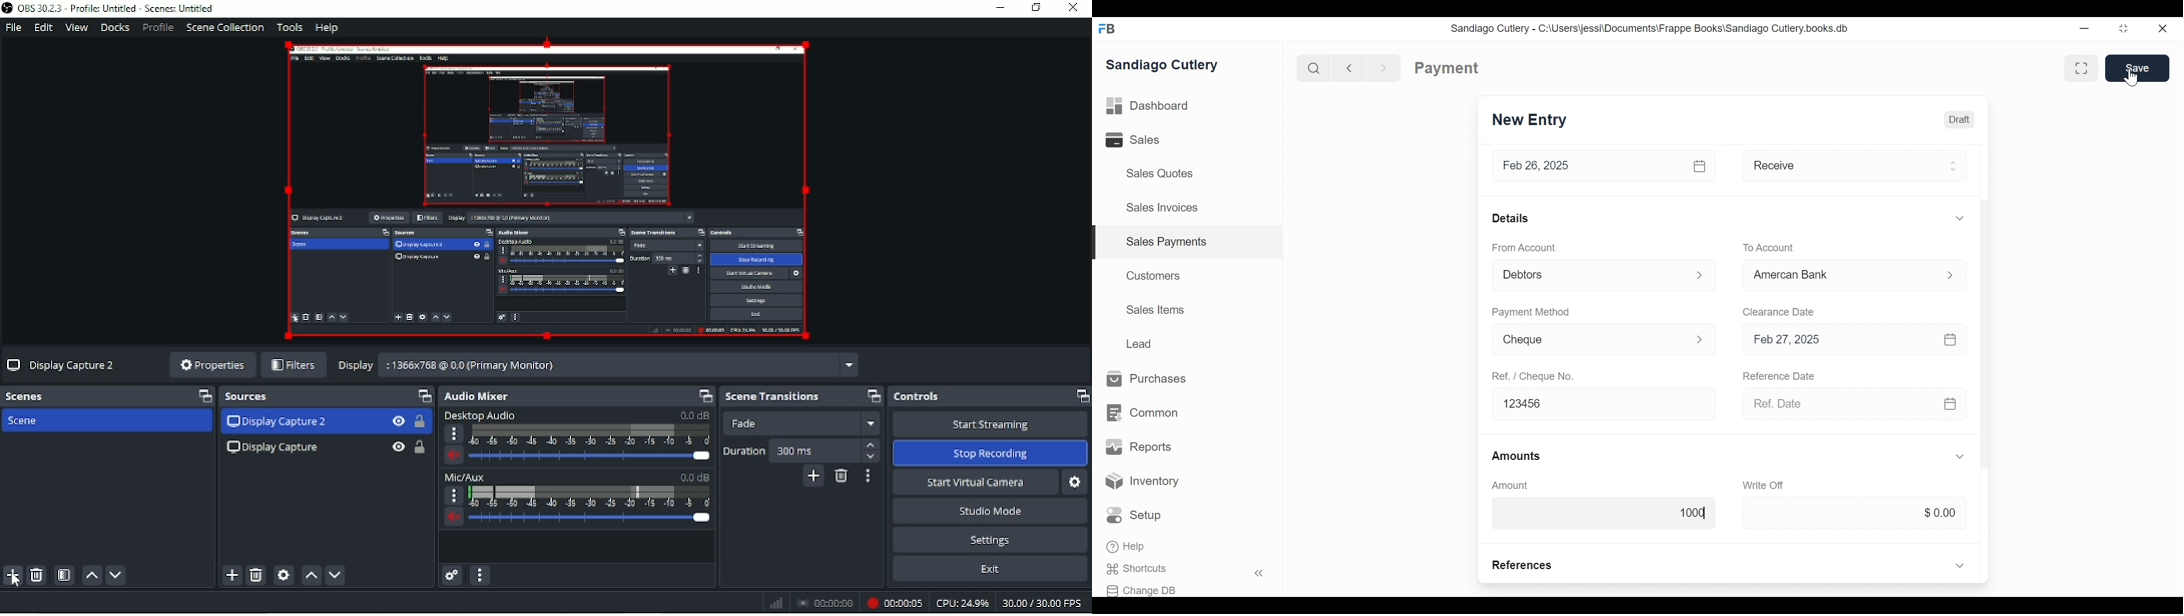 The height and width of the screenshot is (616, 2184). Describe the element at coordinates (704, 393) in the screenshot. I see `Maximize` at that location.